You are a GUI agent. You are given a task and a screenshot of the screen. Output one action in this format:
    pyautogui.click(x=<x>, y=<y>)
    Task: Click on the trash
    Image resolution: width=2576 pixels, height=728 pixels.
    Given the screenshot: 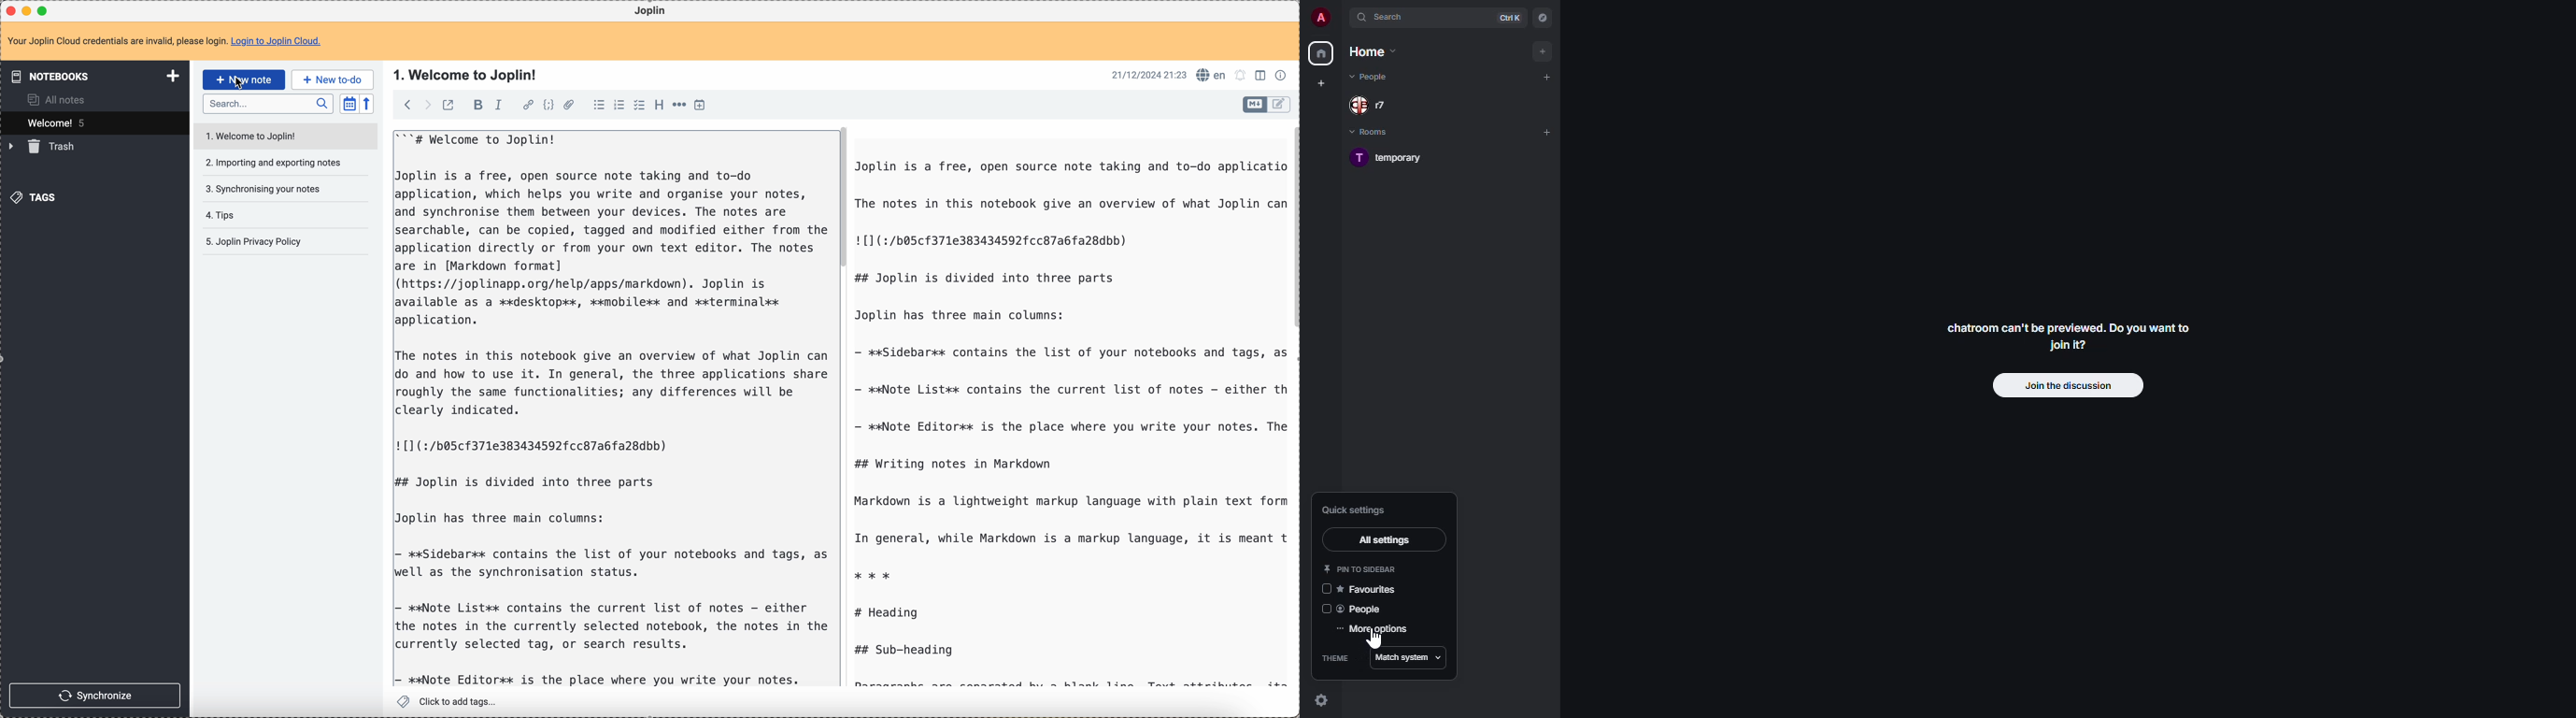 What is the action you would take?
    pyautogui.click(x=44, y=147)
    